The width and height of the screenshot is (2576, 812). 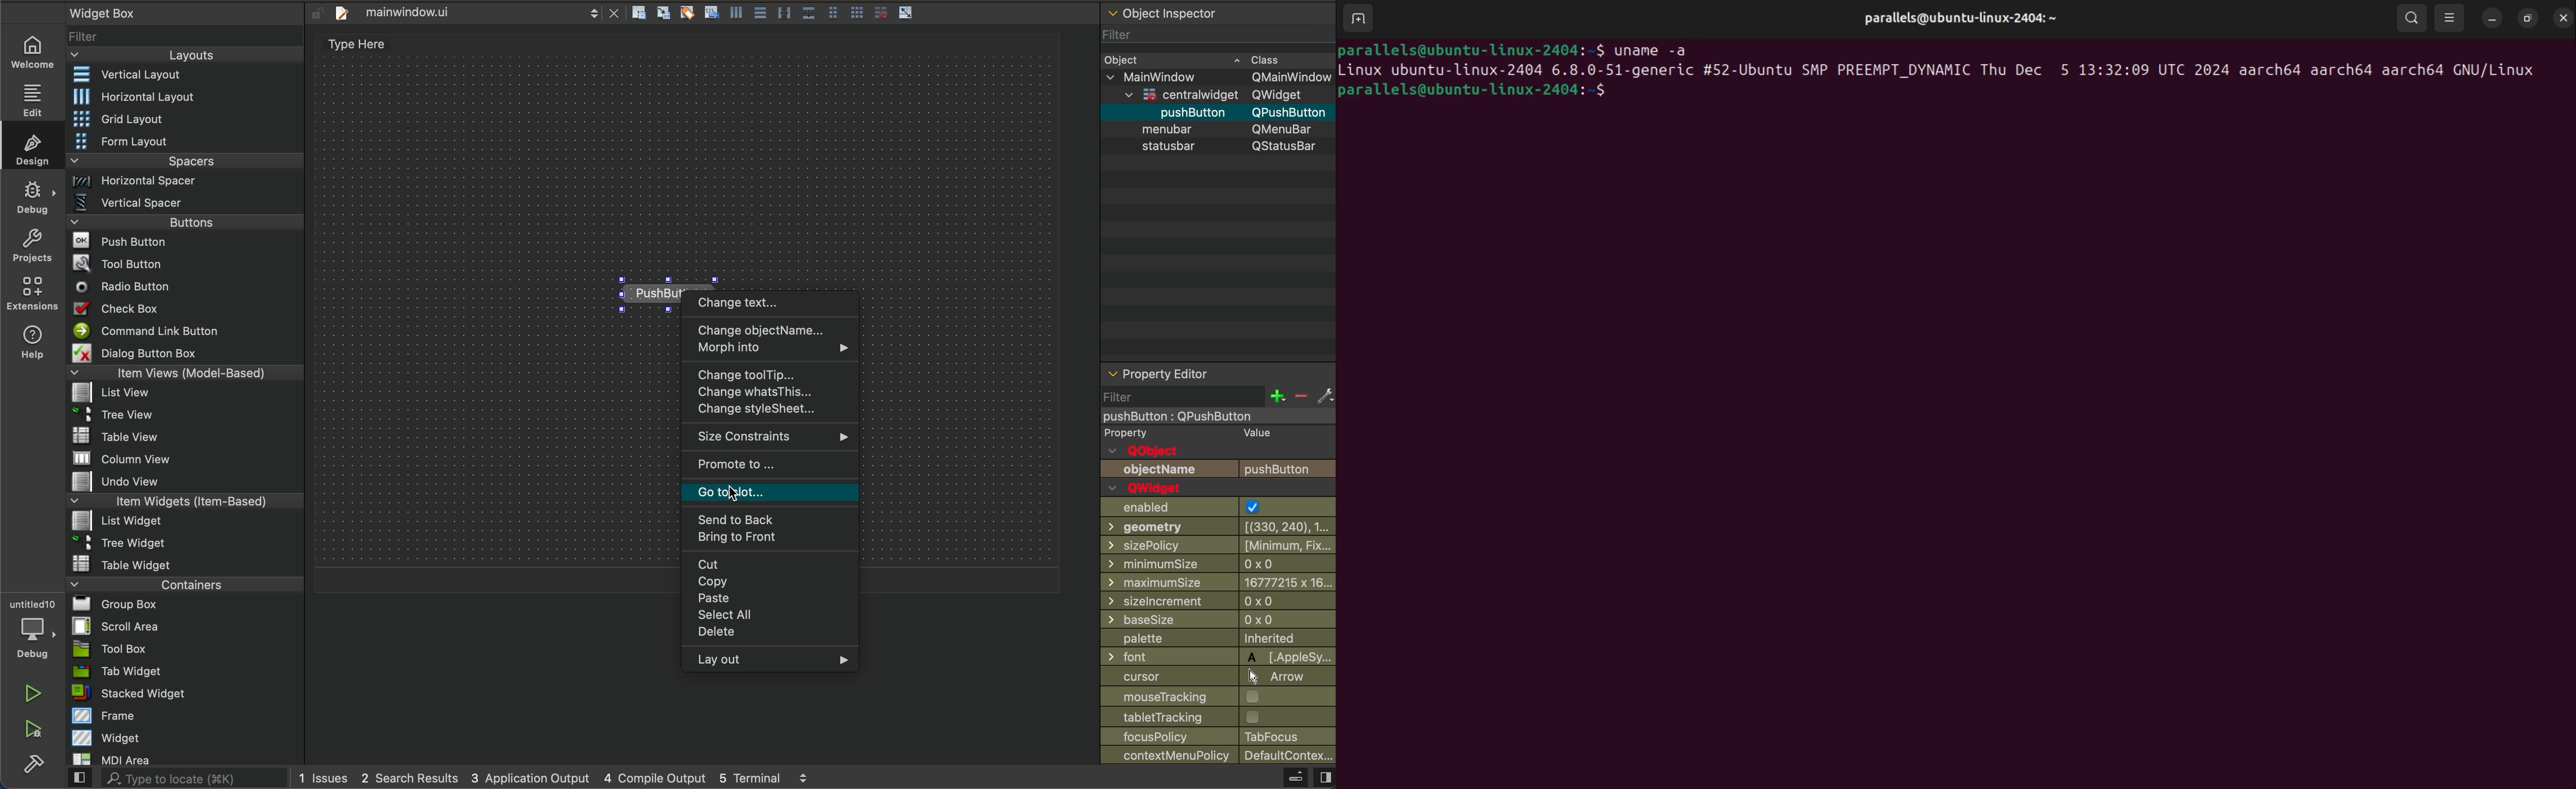 What do you see at coordinates (314, 12) in the screenshot?
I see `lock` at bounding box center [314, 12].